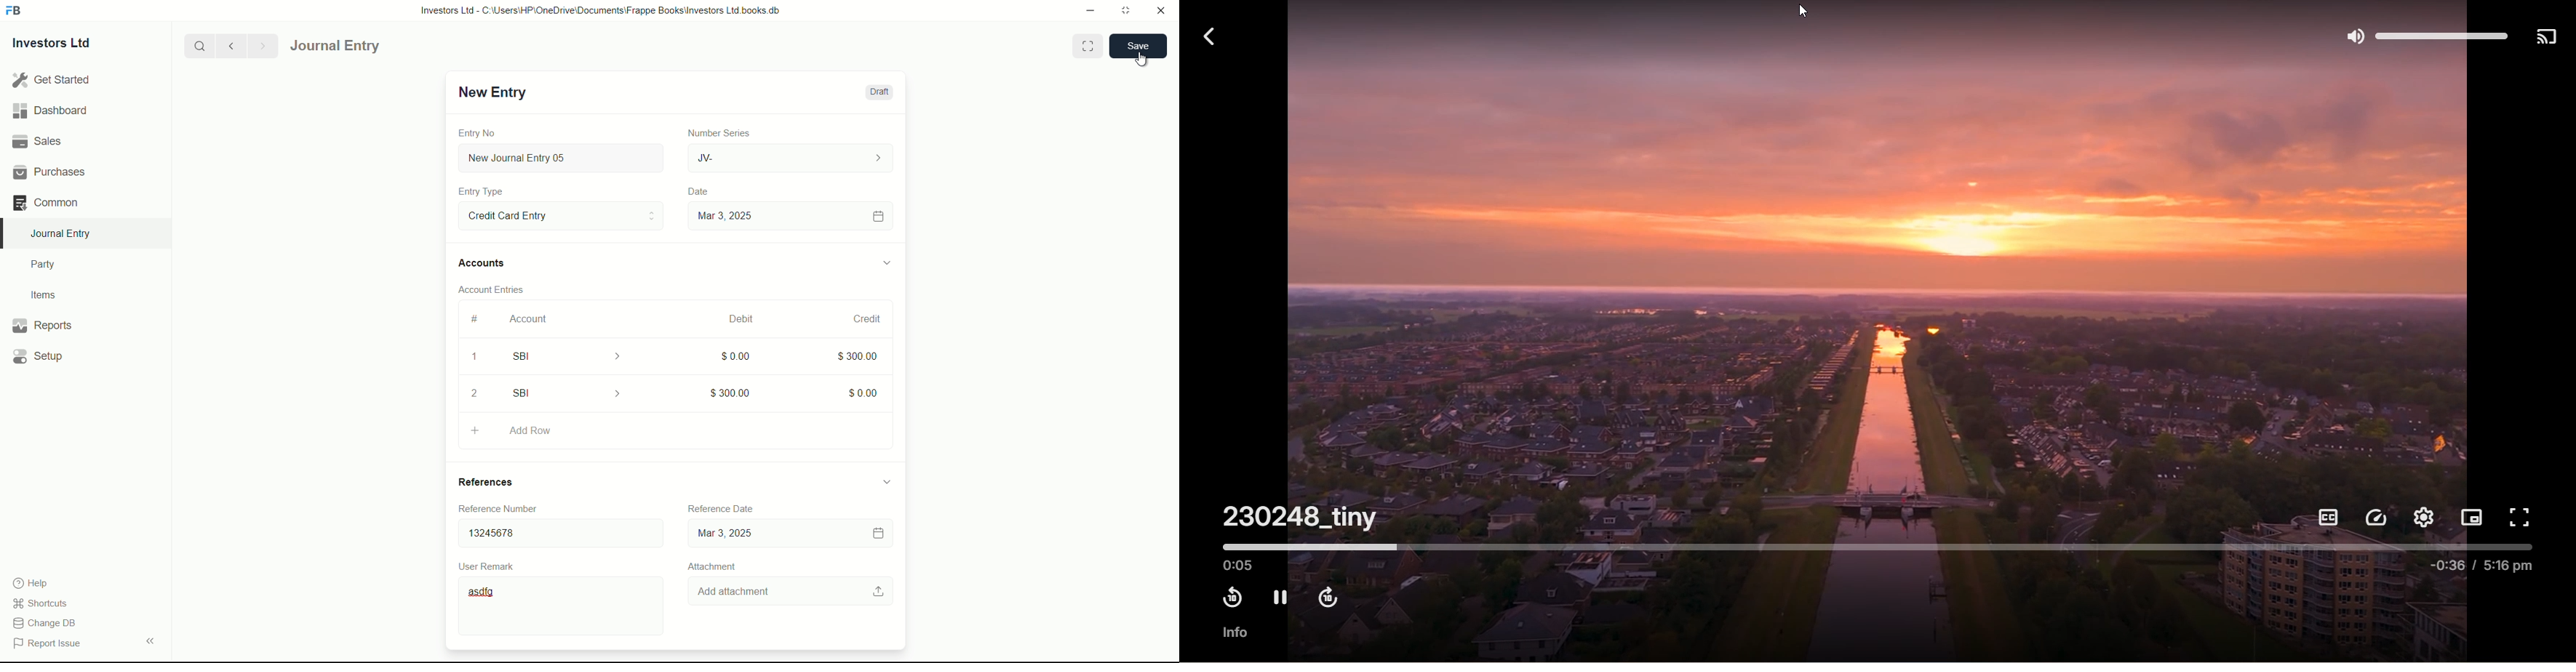 This screenshot has height=672, width=2576. What do you see at coordinates (1330, 598) in the screenshot?
I see `fast forward` at bounding box center [1330, 598].